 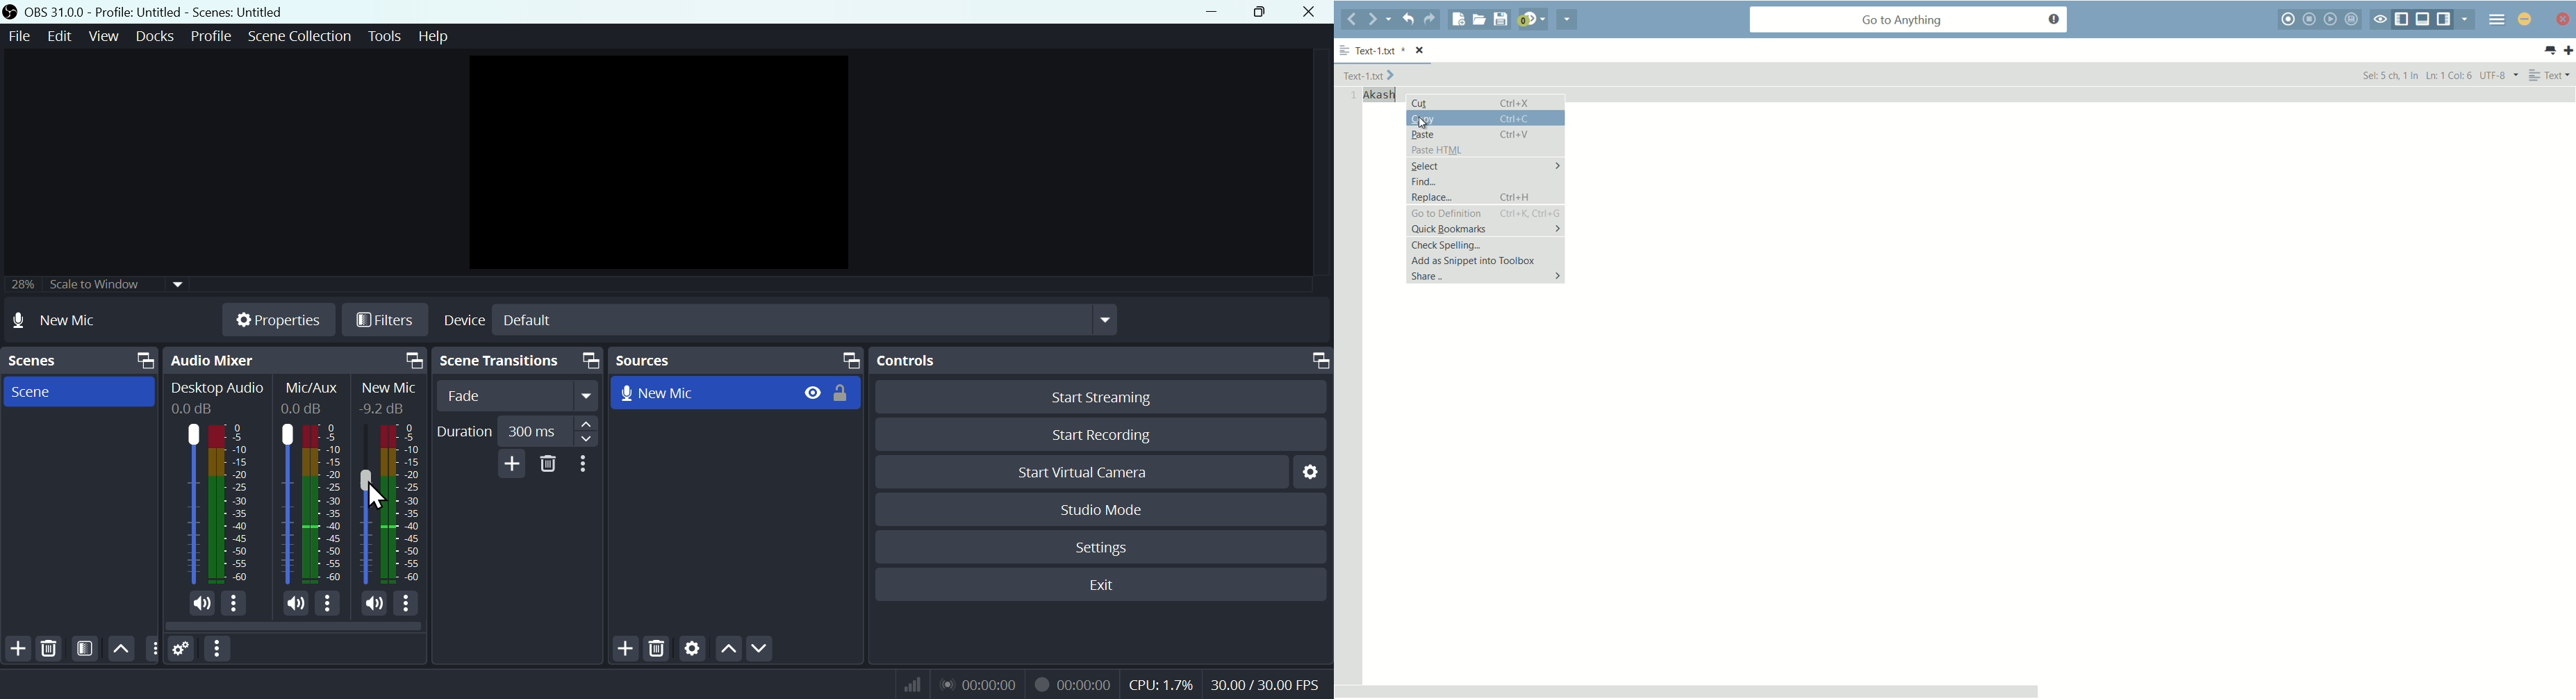 What do you see at coordinates (910, 683) in the screenshot?
I see `Bitrate` at bounding box center [910, 683].